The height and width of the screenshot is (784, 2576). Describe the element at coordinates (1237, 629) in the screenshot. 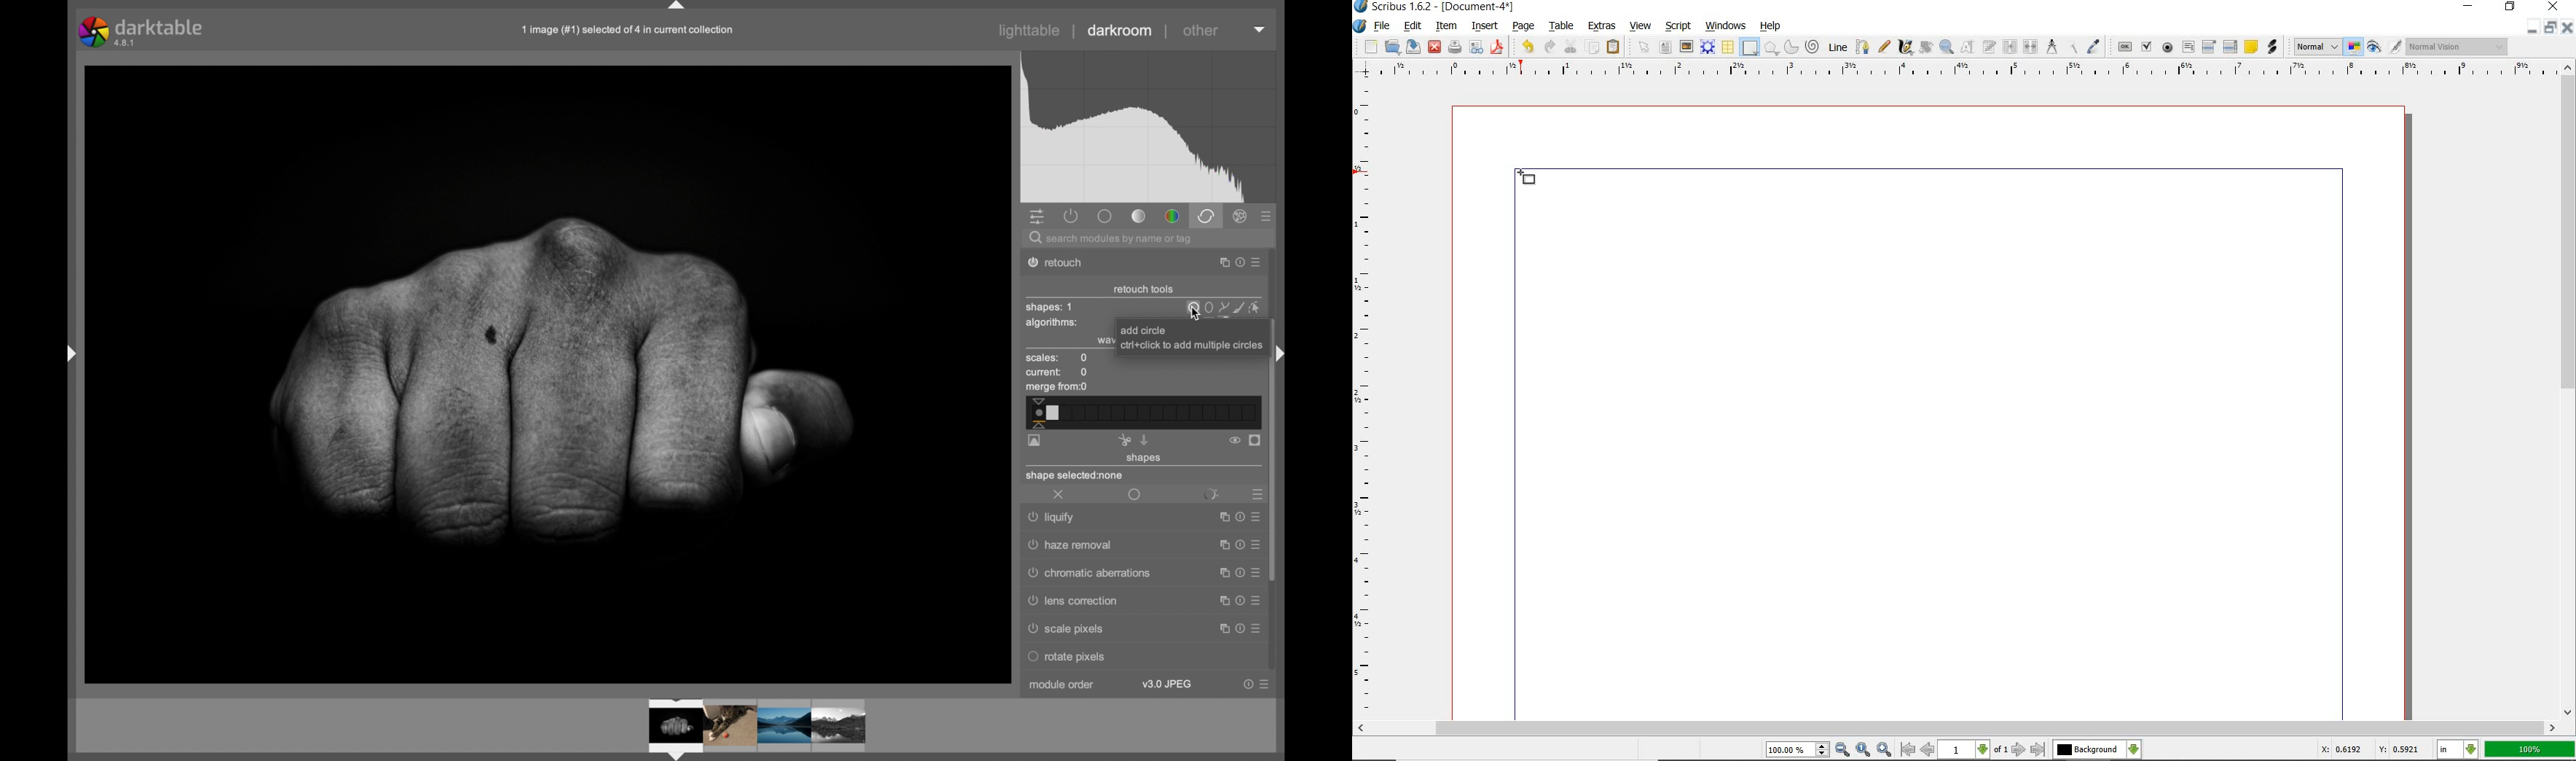

I see `help` at that location.